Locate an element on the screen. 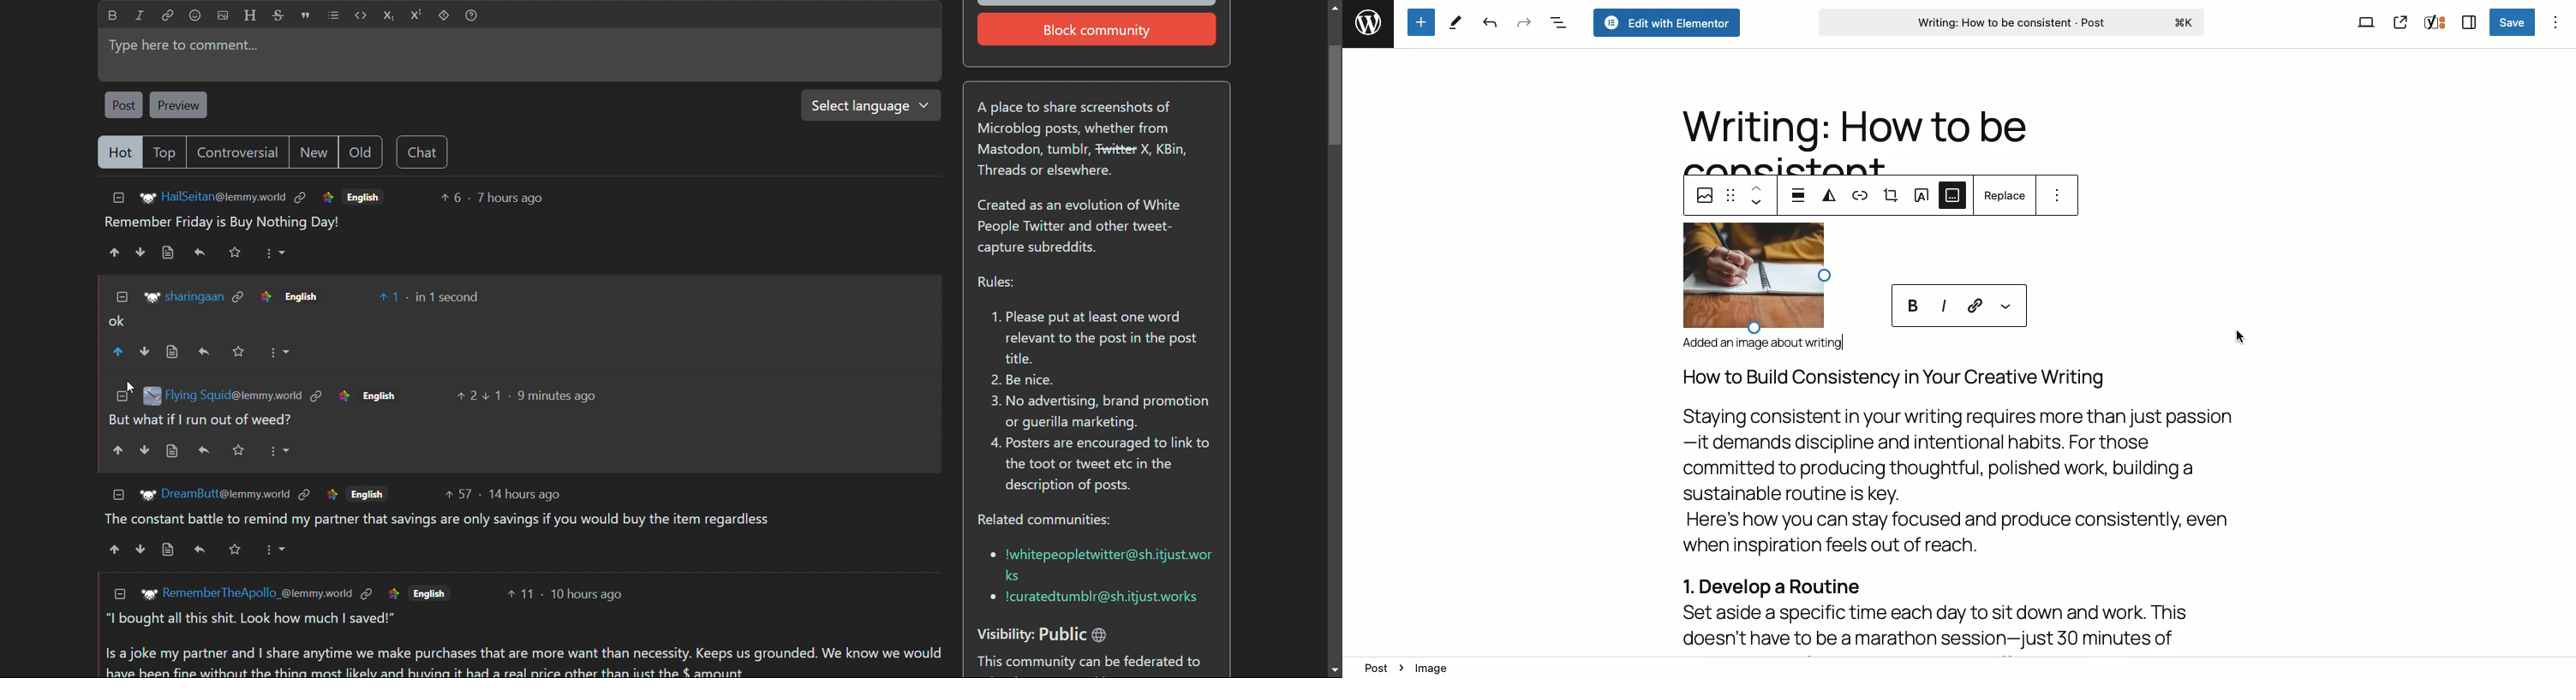 The height and width of the screenshot is (700, 2576). Yoast SEO is located at coordinates (2434, 24).